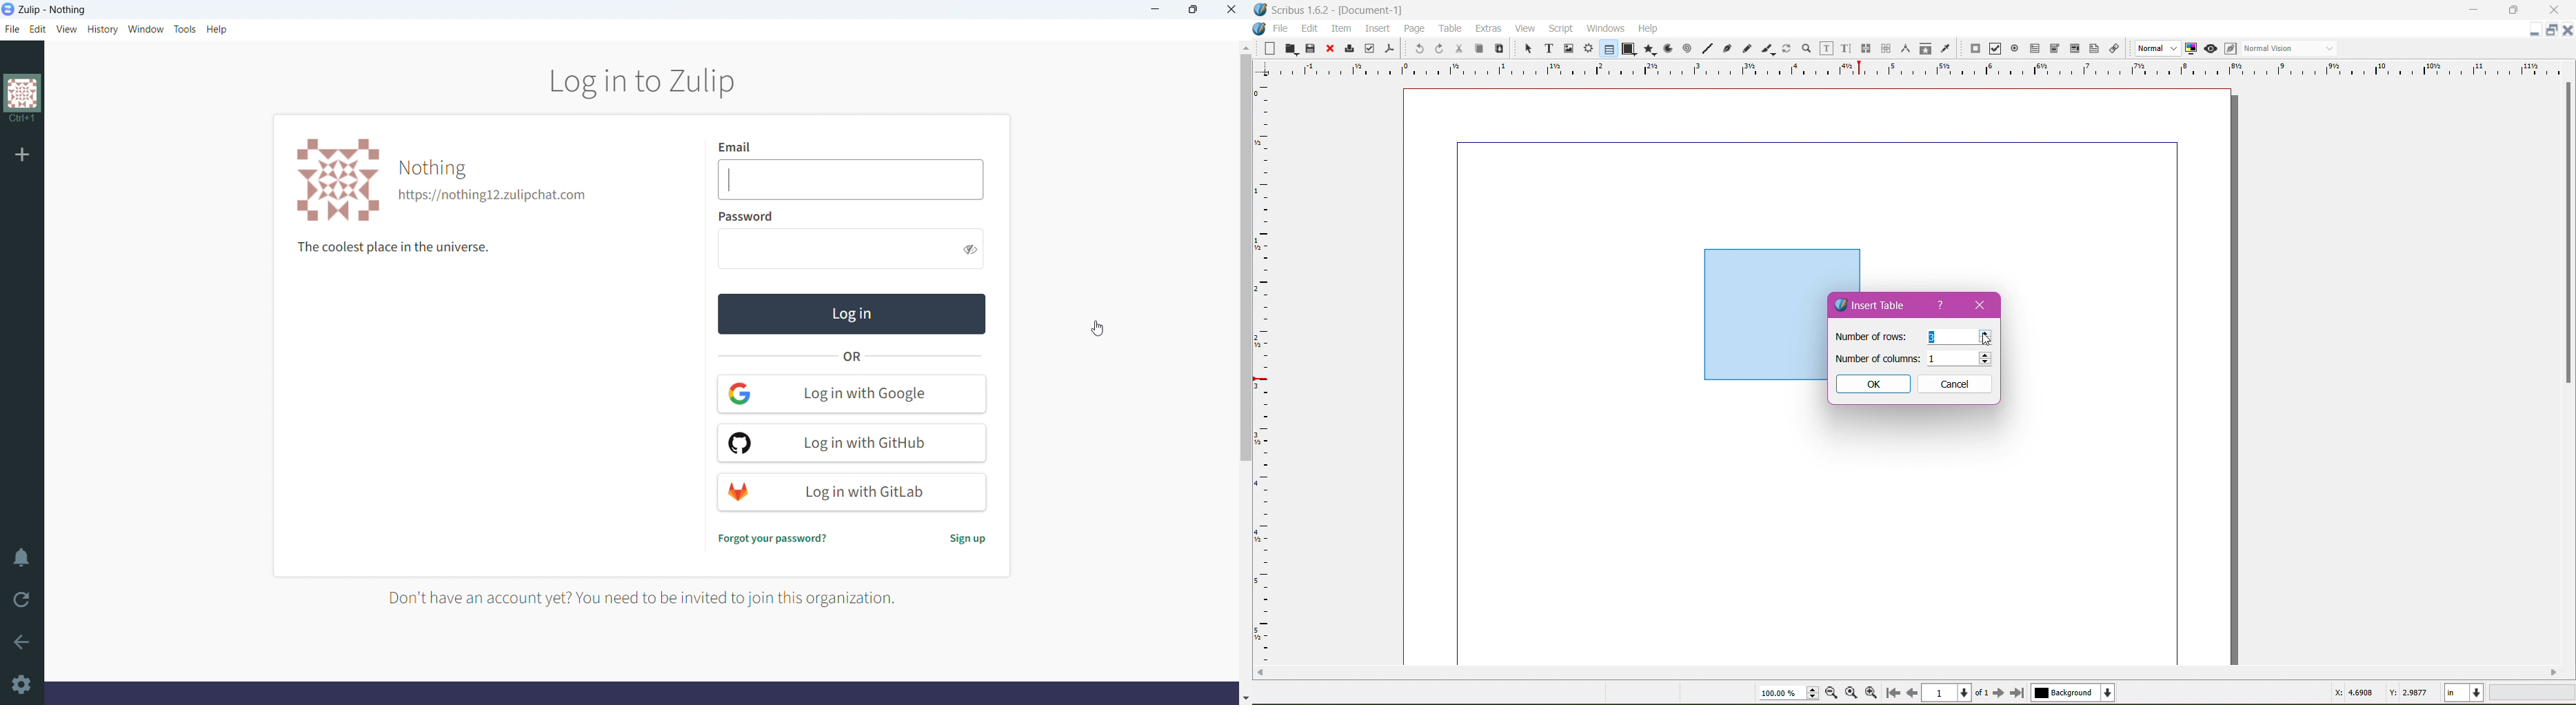 Image resolution: width=2576 pixels, height=728 pixels. What do you see at coordinates (1292, 48) in the screenshot?
I see `Open` at bounding box center [1292, 48].